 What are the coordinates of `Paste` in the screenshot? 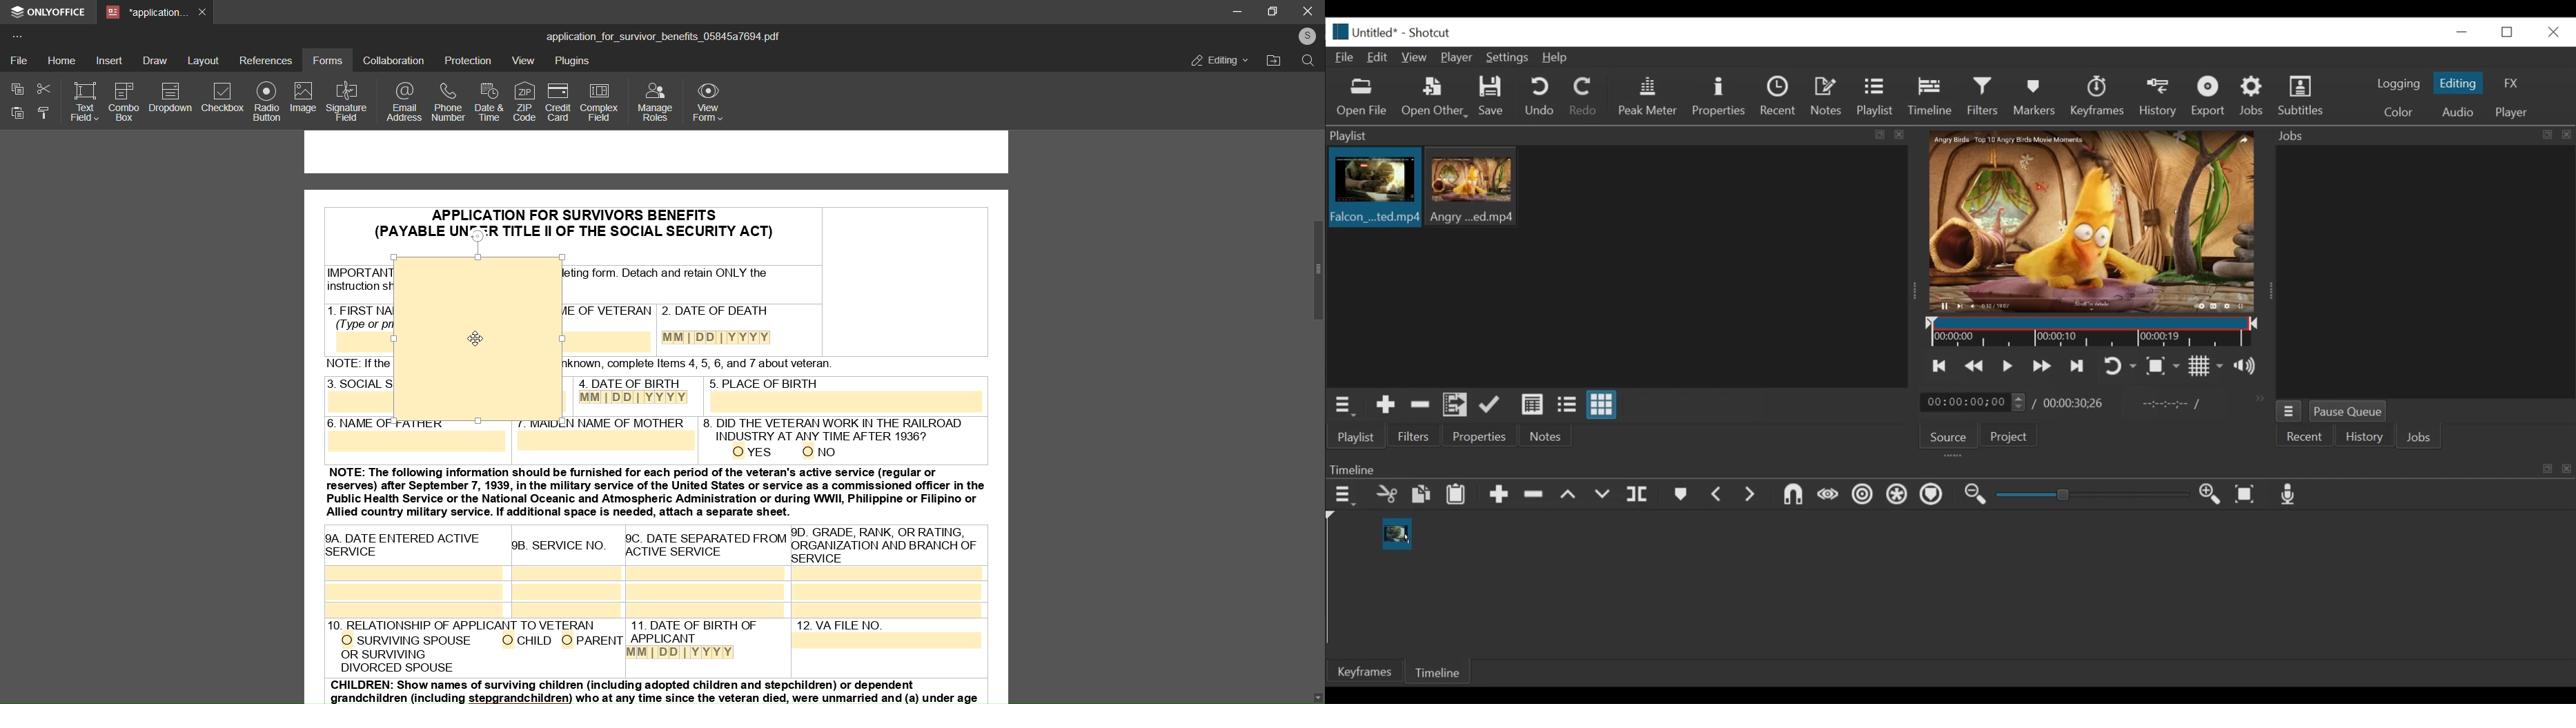 It's located at (1460, 496).